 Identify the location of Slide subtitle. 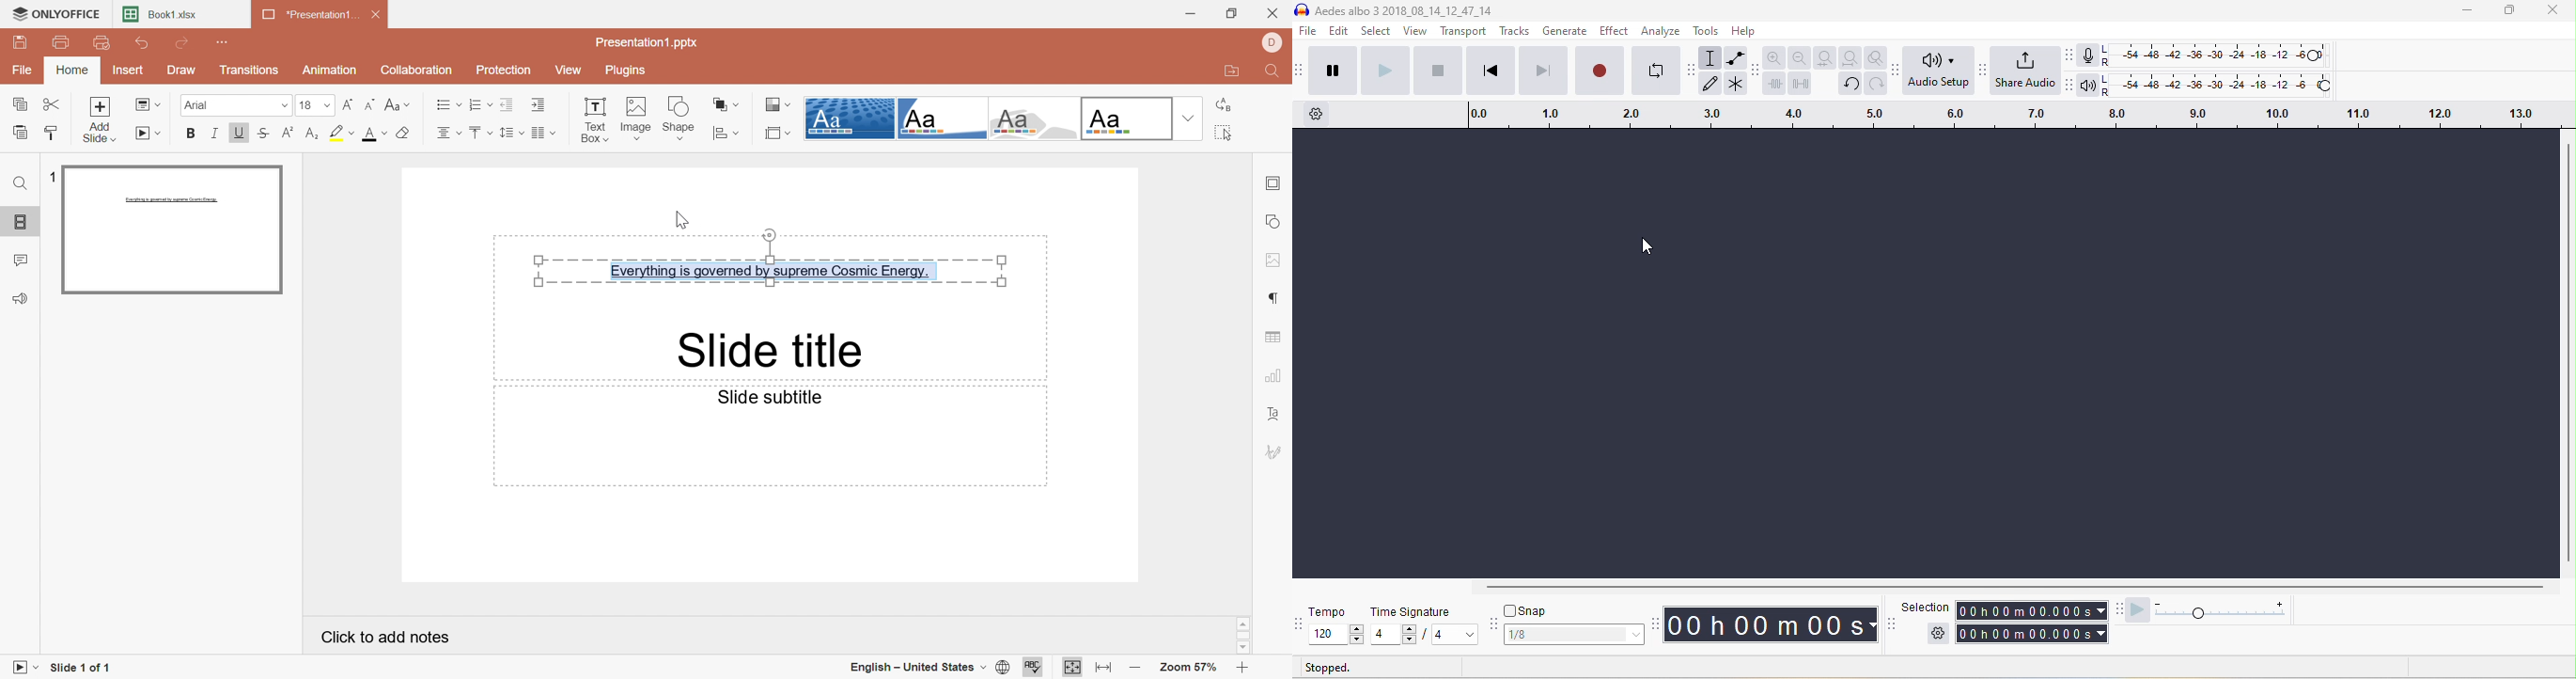
(762, 396).